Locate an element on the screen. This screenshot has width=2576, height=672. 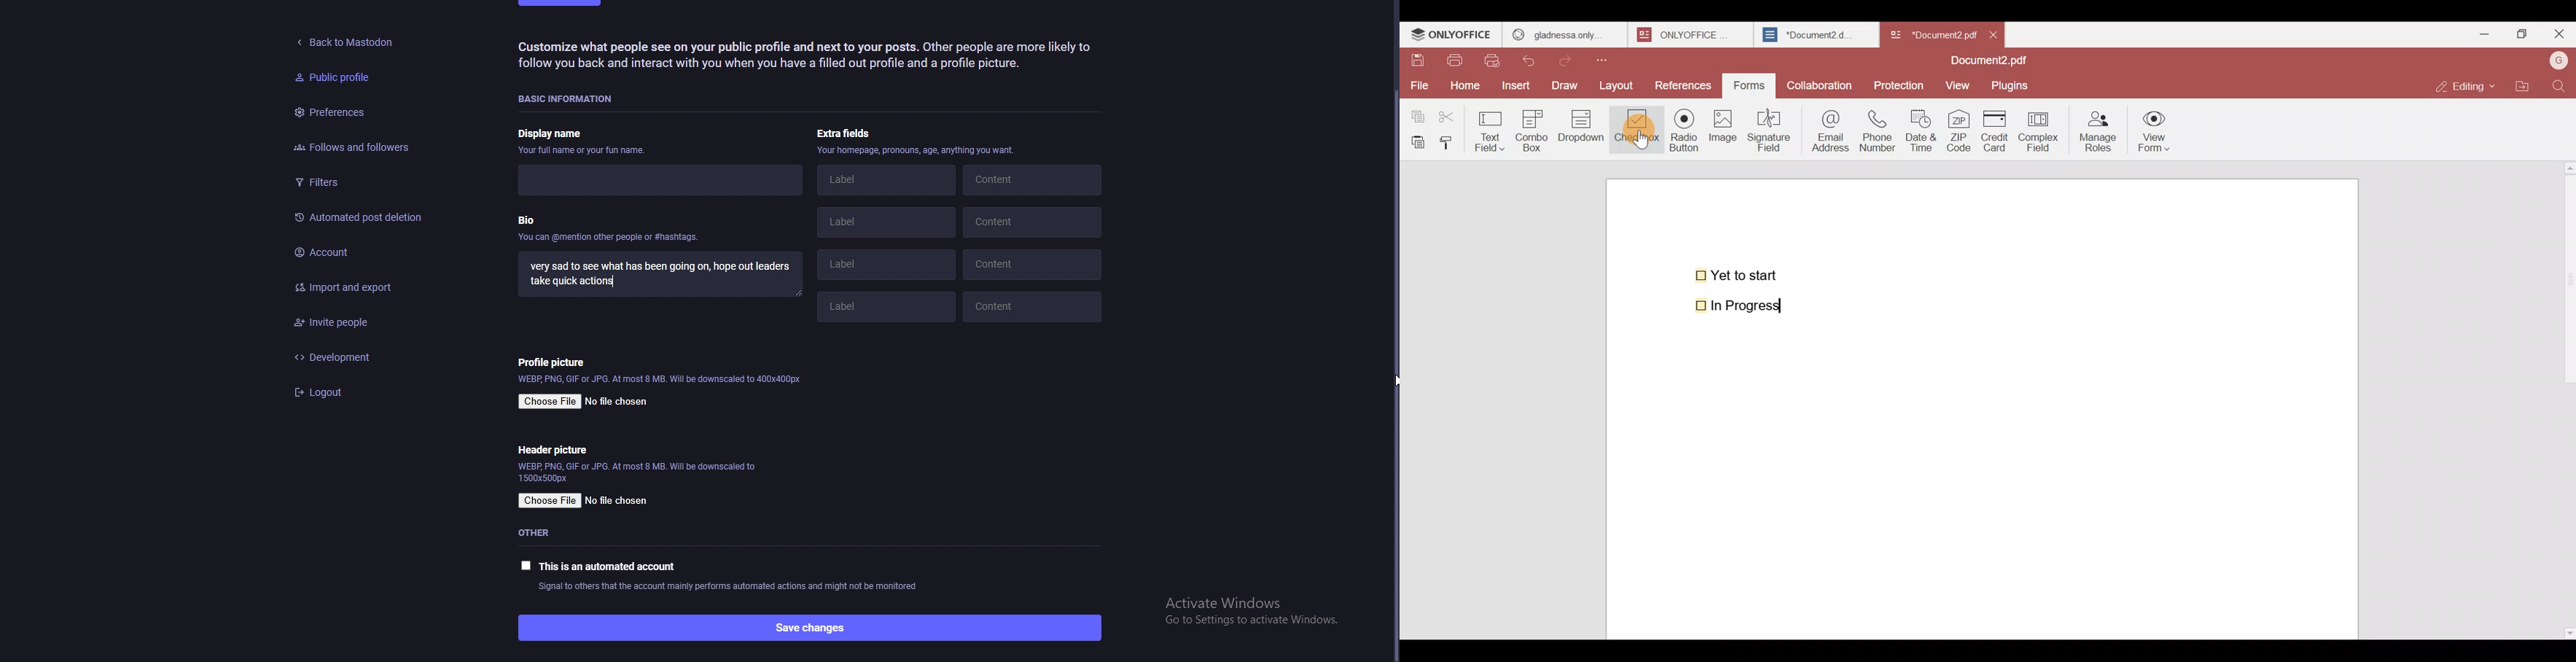
Document name is located at coordinates (1932, 32).